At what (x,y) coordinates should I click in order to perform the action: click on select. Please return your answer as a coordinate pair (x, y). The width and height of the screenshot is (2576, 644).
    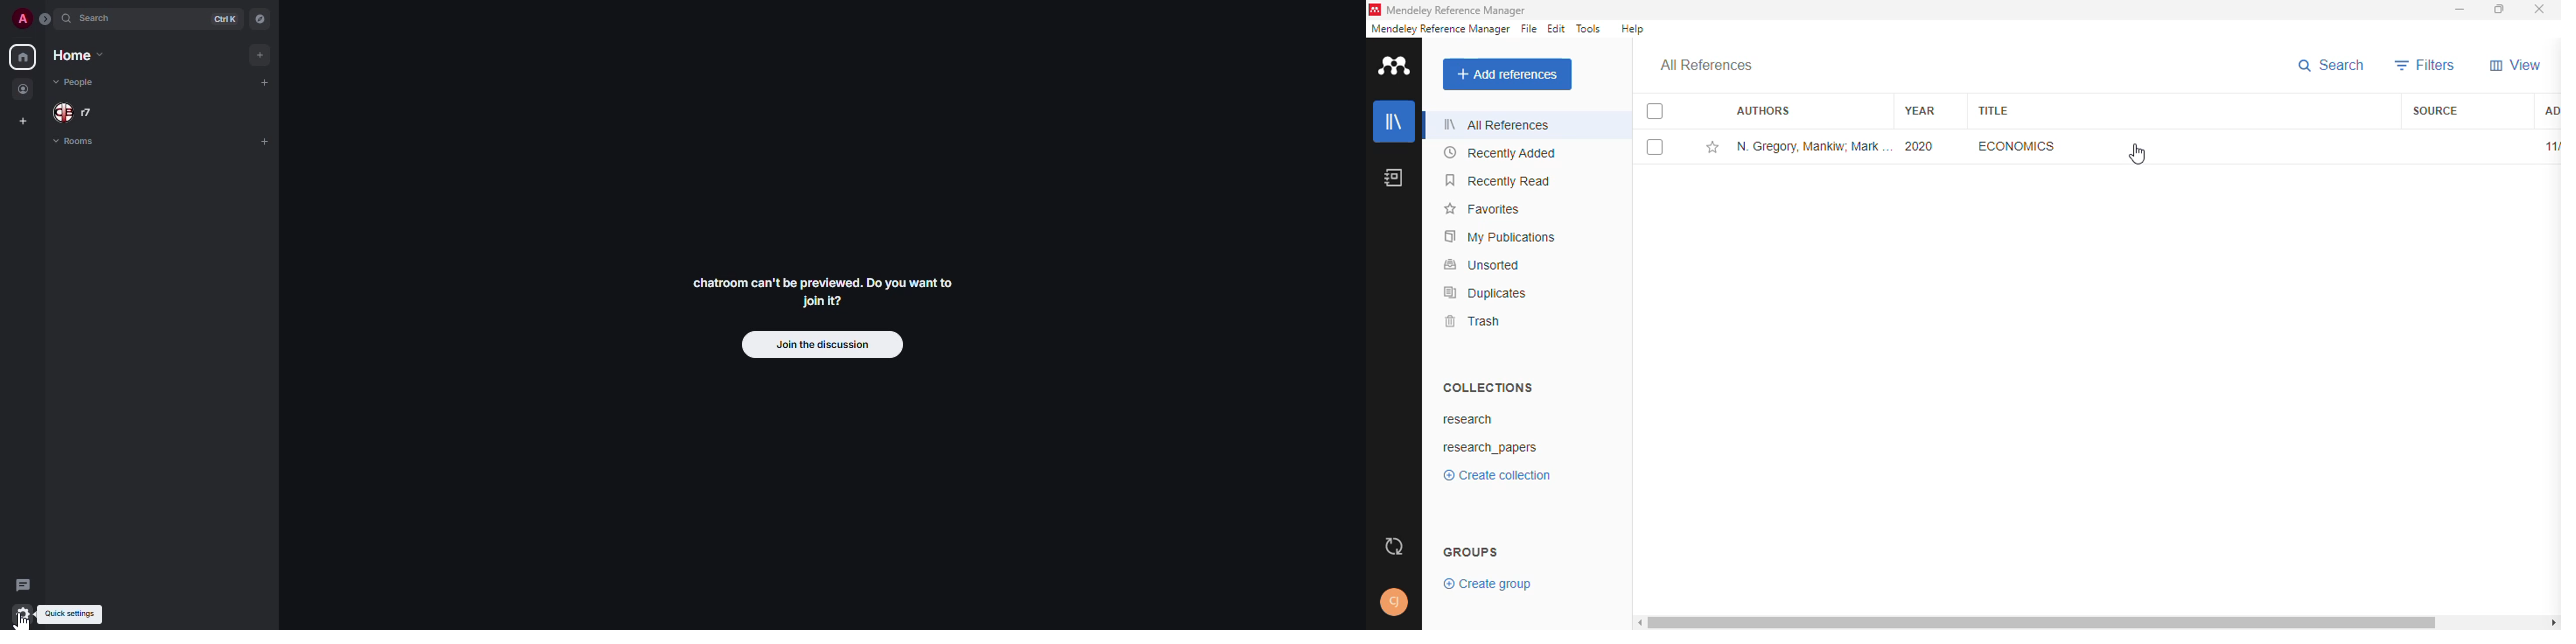
    Looking at the image, I should click on (1655, 147).